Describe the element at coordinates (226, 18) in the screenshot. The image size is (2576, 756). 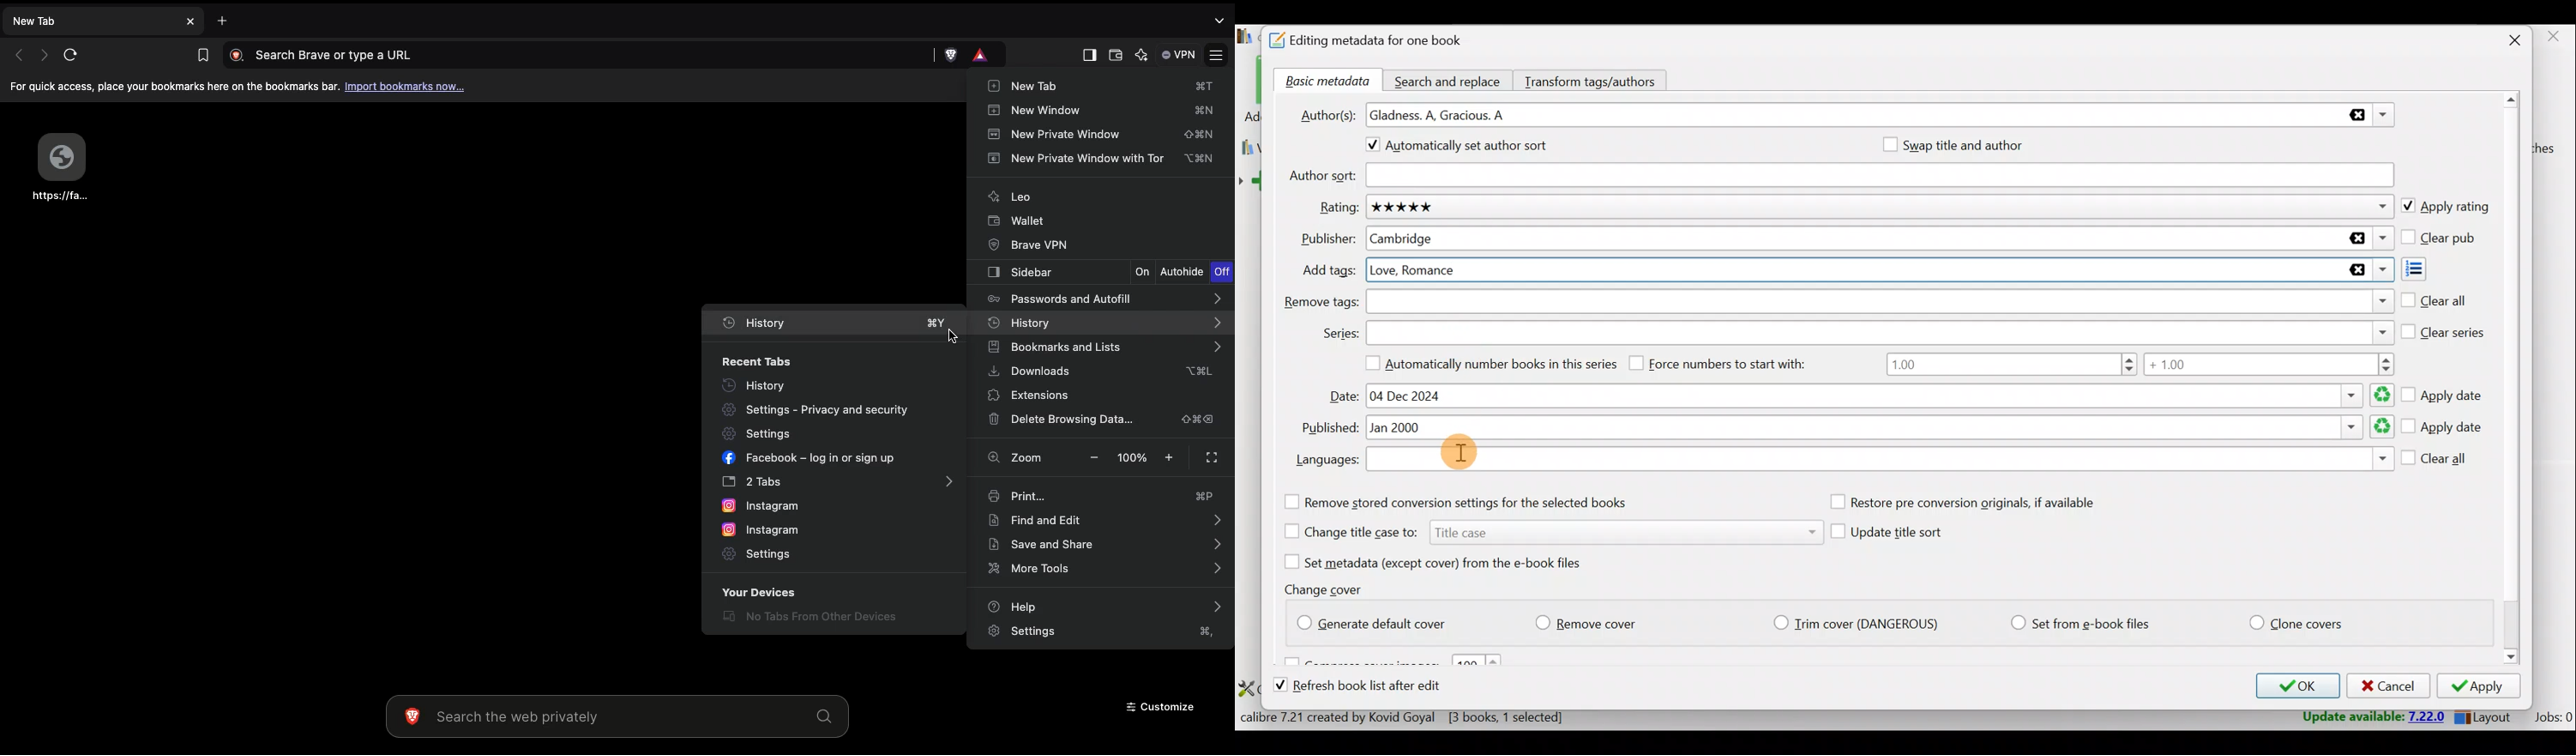
I see `Add new tab` at that location.